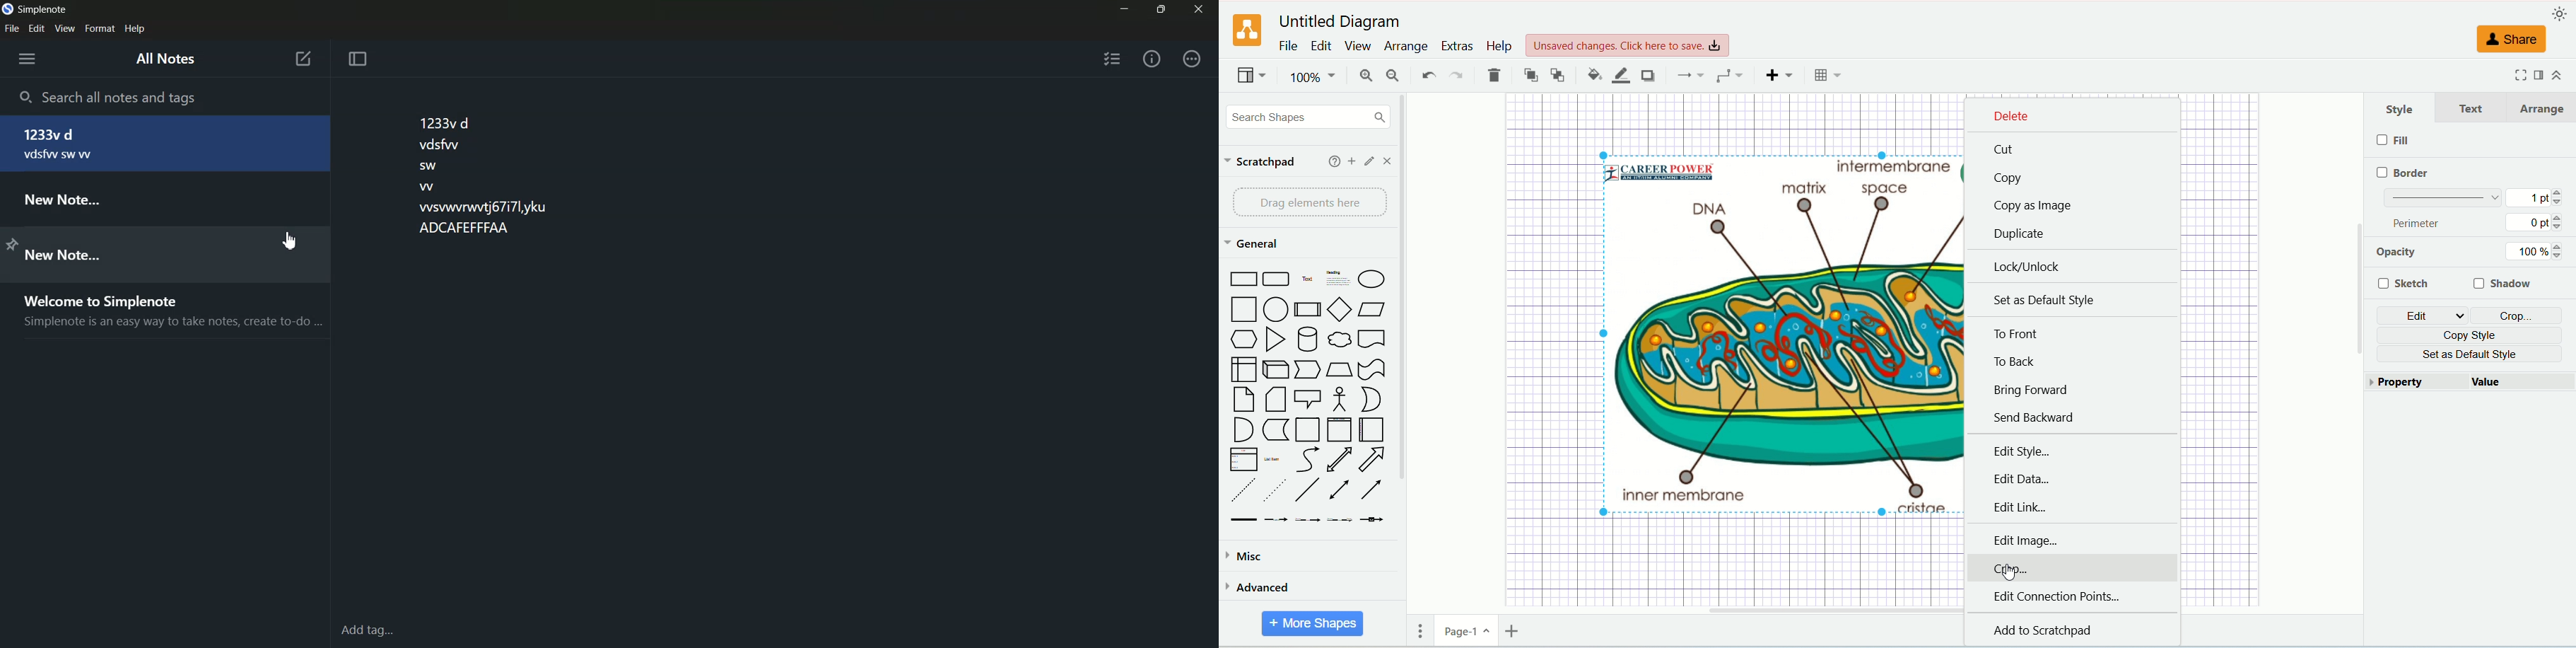 This screenshot has height=672, width=2576. What do you see at coordinates (1373, 341) in the screenshot?
I see `Document ` at bounding box center [1373, 341].